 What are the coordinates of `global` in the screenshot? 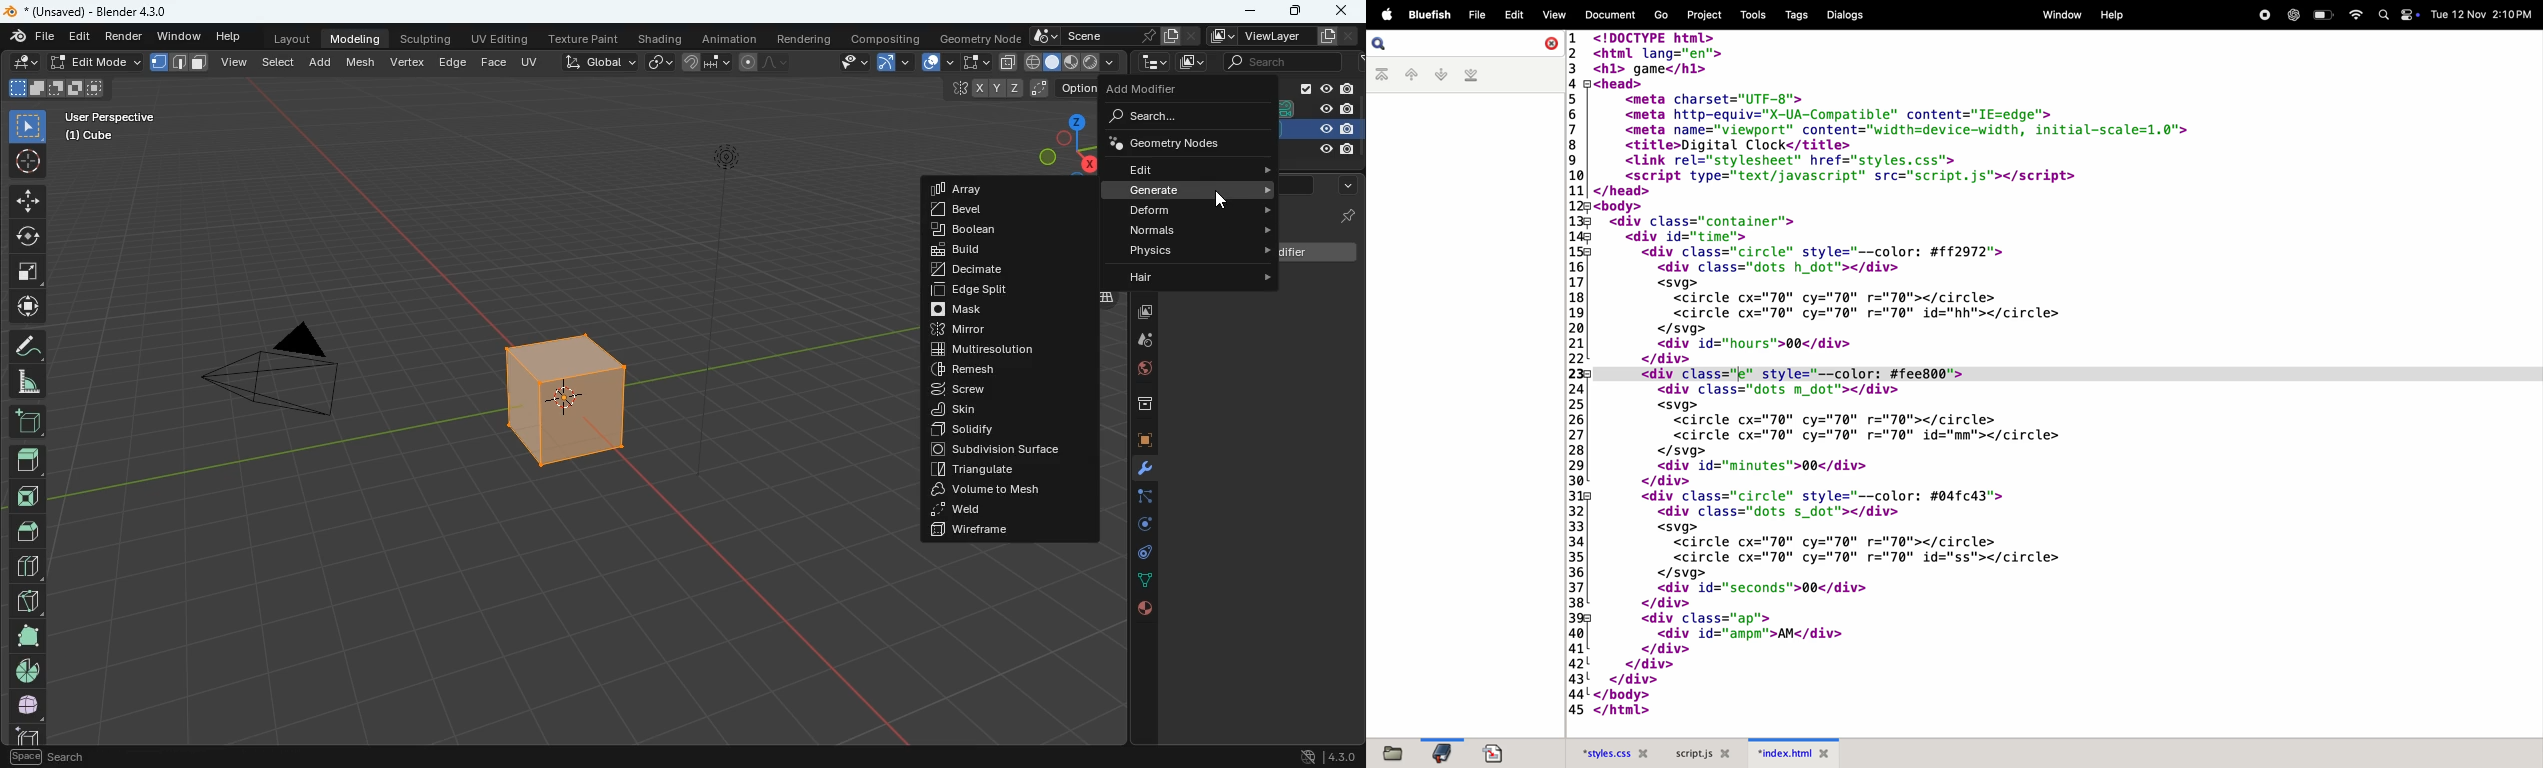 It's located at (592, 63).